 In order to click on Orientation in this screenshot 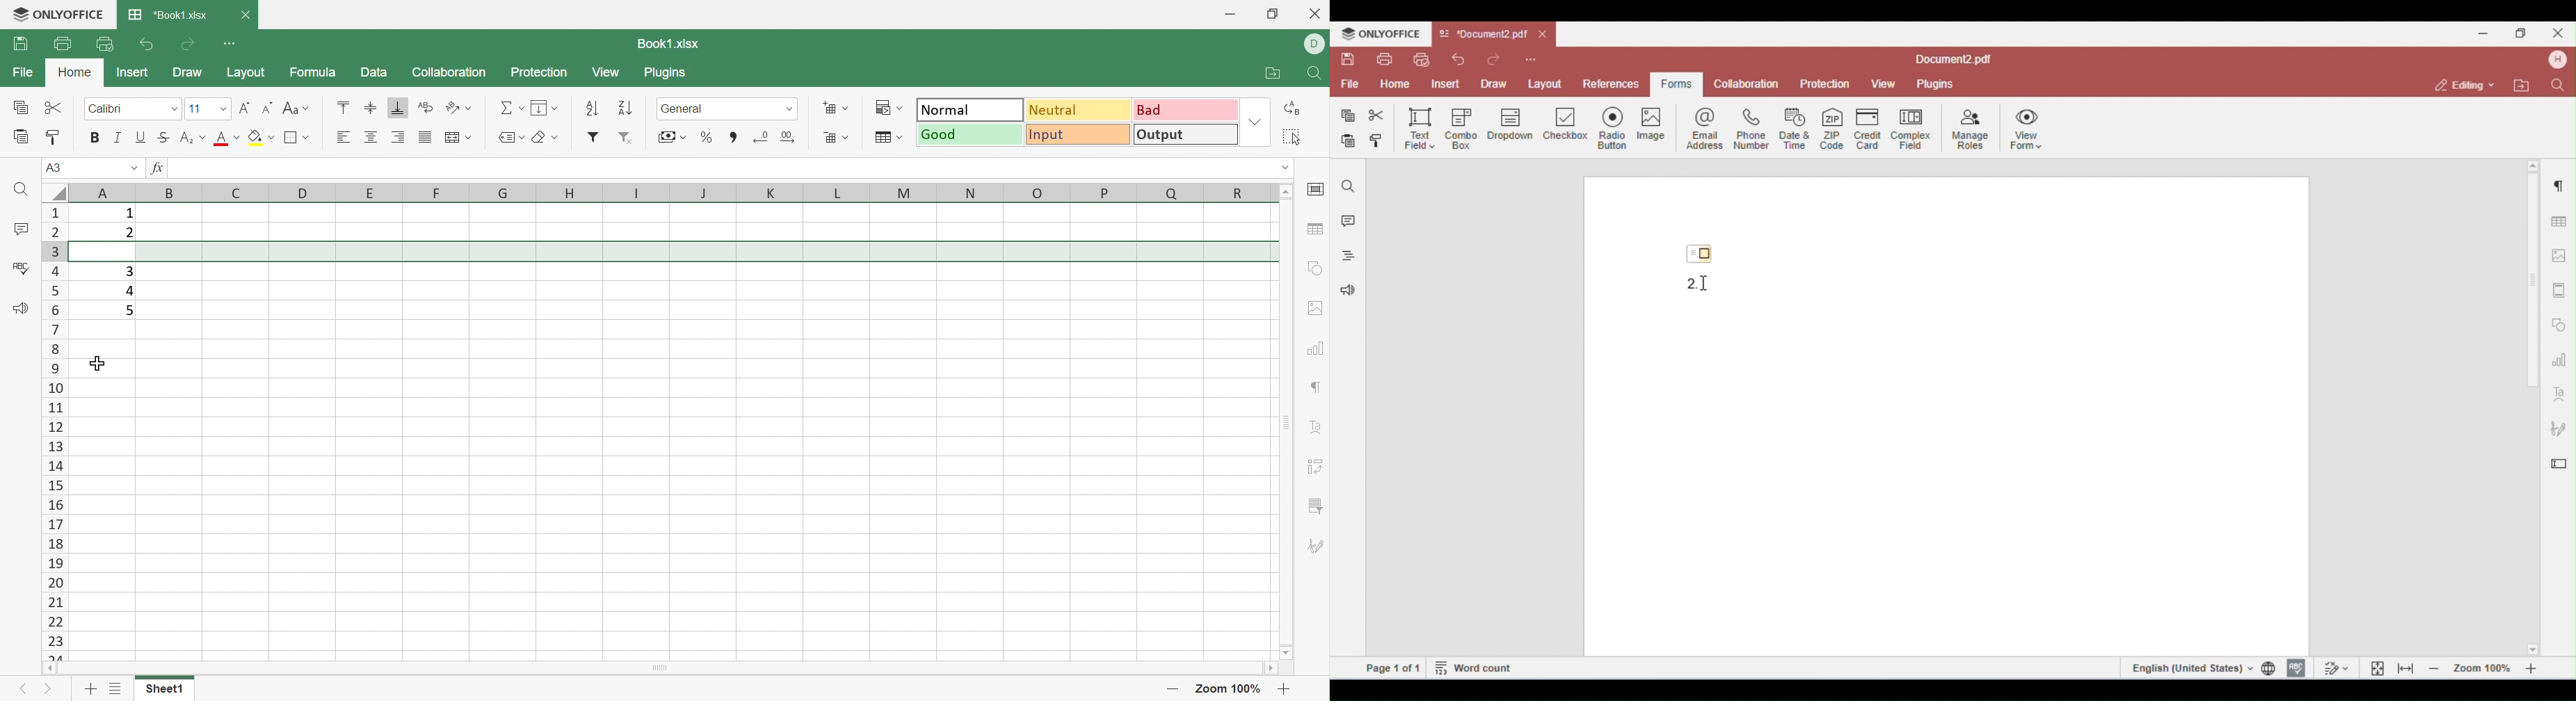, I will do `click(452, 106)`.